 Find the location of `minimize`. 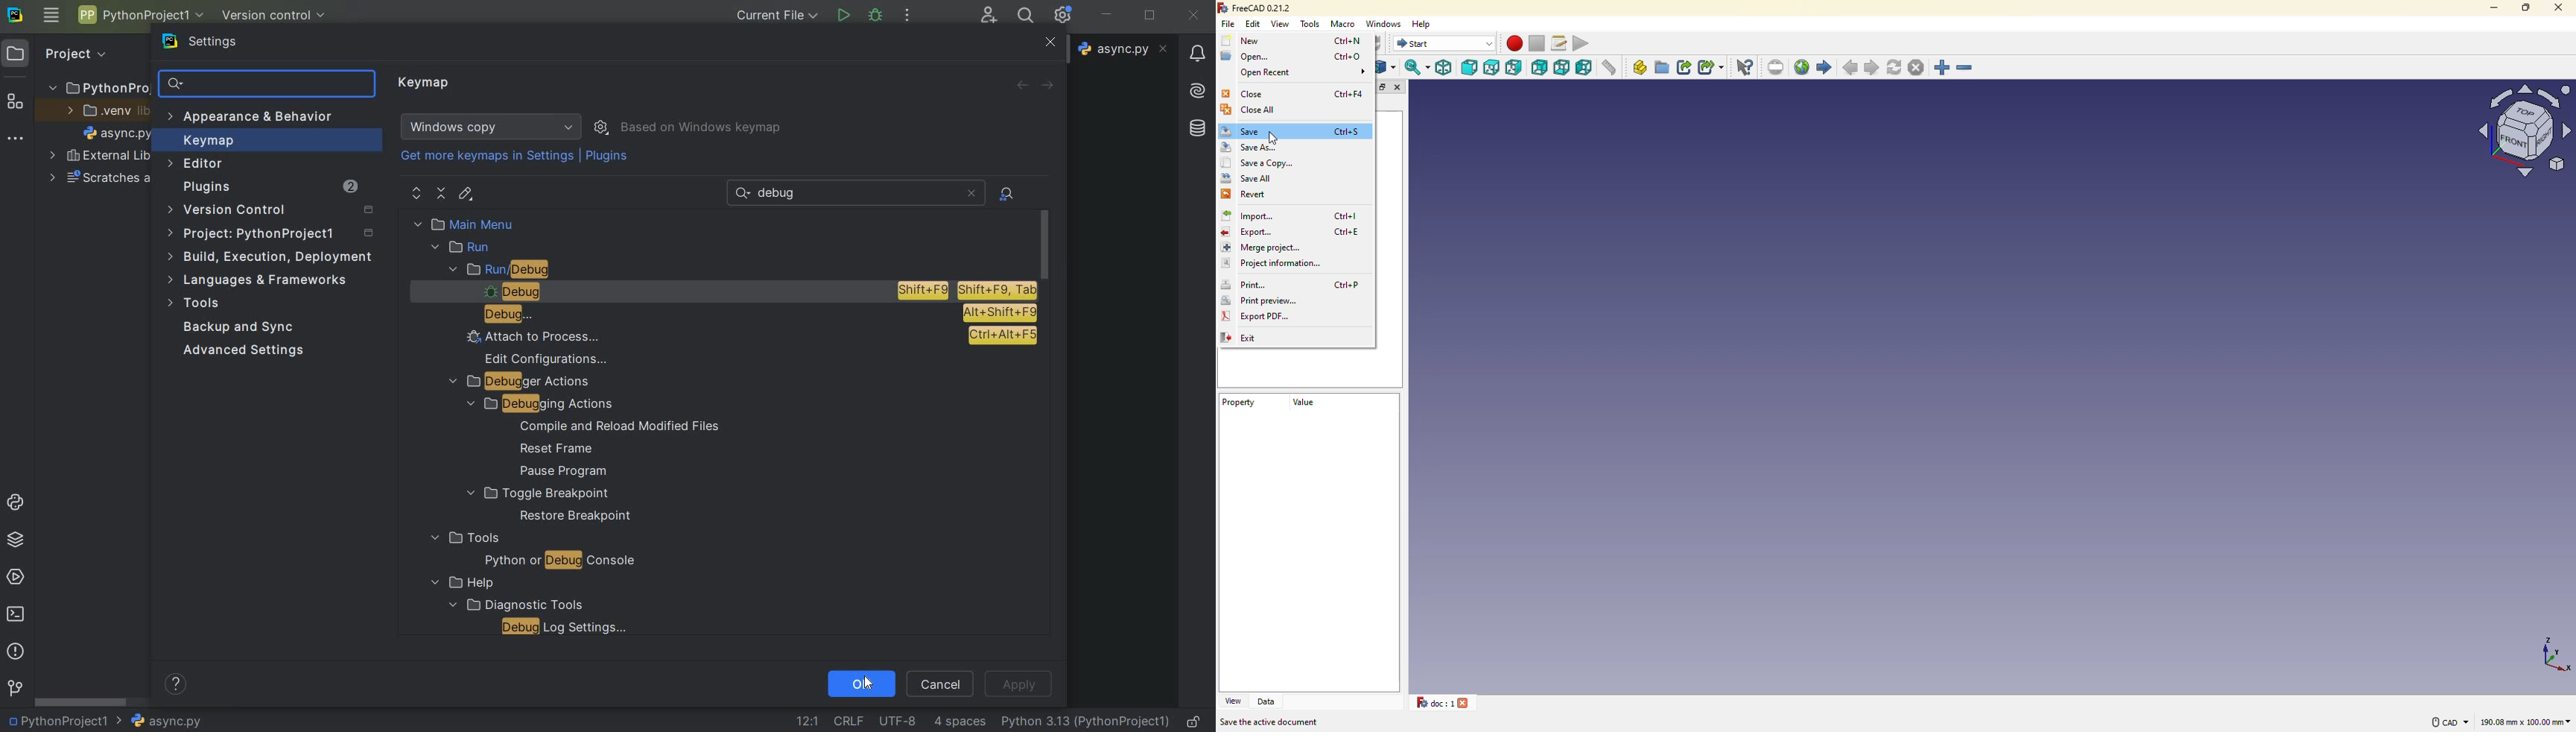

minimize is located at coordinates (2493, 7).